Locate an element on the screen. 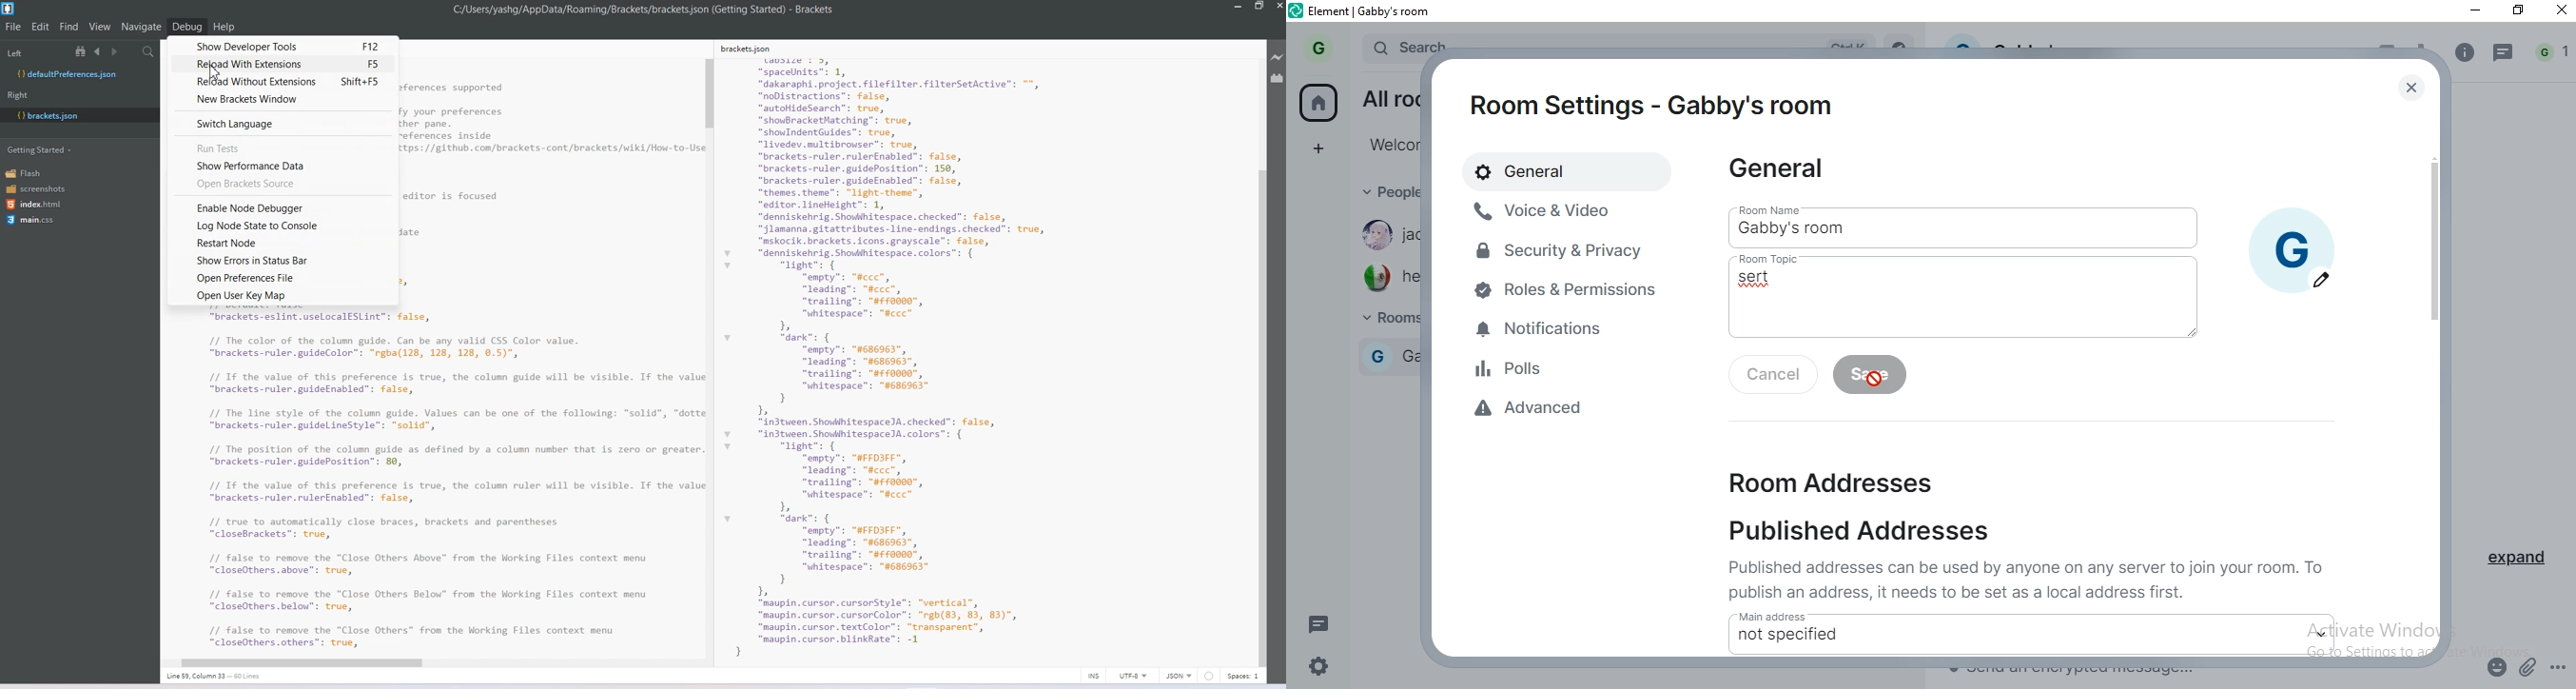 This screenshot has width=2576, height=700. Show Errors in Status Bar is located at coordinates (279, 260).